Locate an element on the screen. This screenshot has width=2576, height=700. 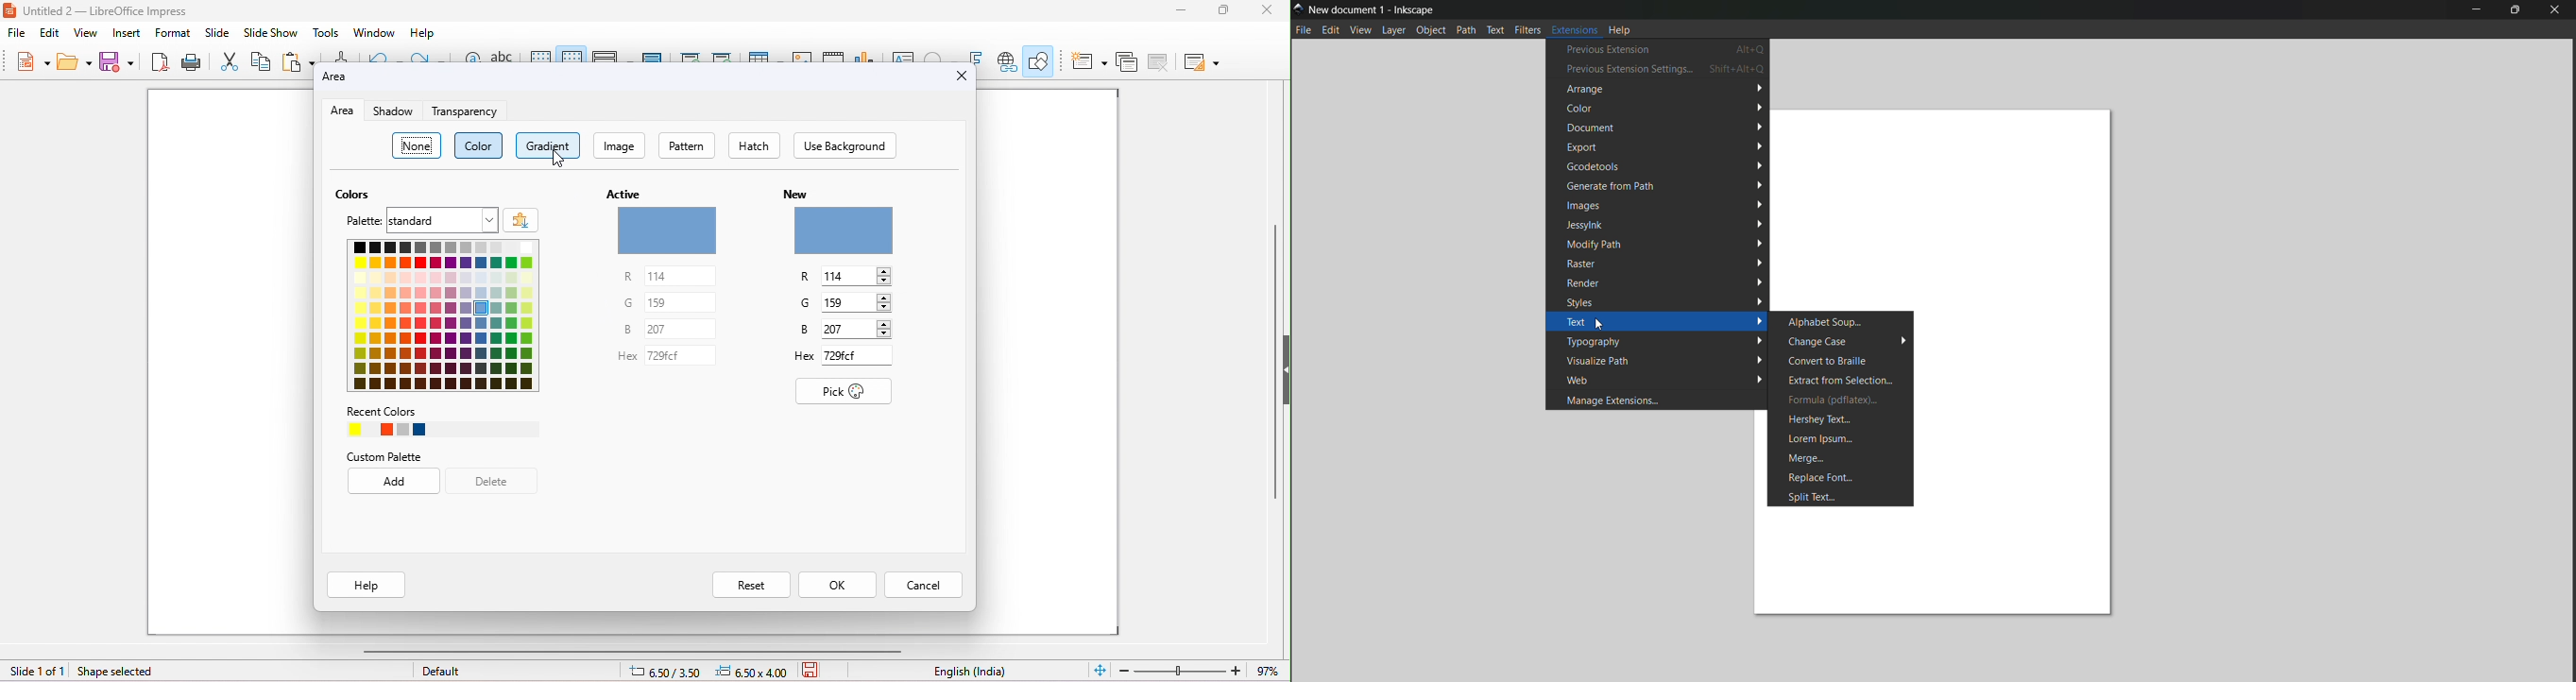
gradient is located at coordinates (547, 145).